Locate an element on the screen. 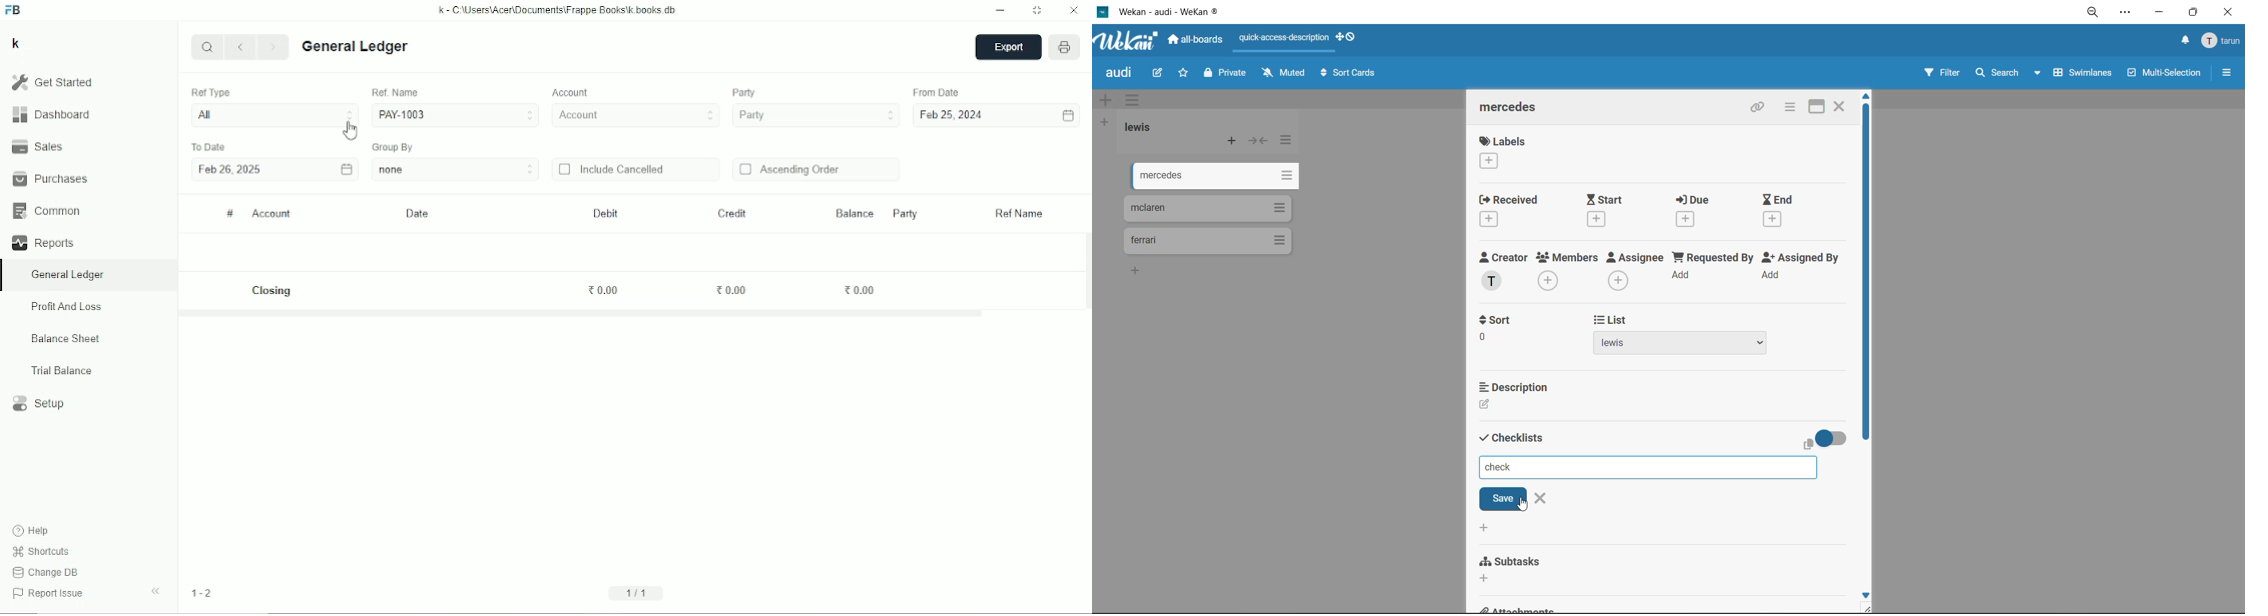  Common is located at coordinates (46, 211).